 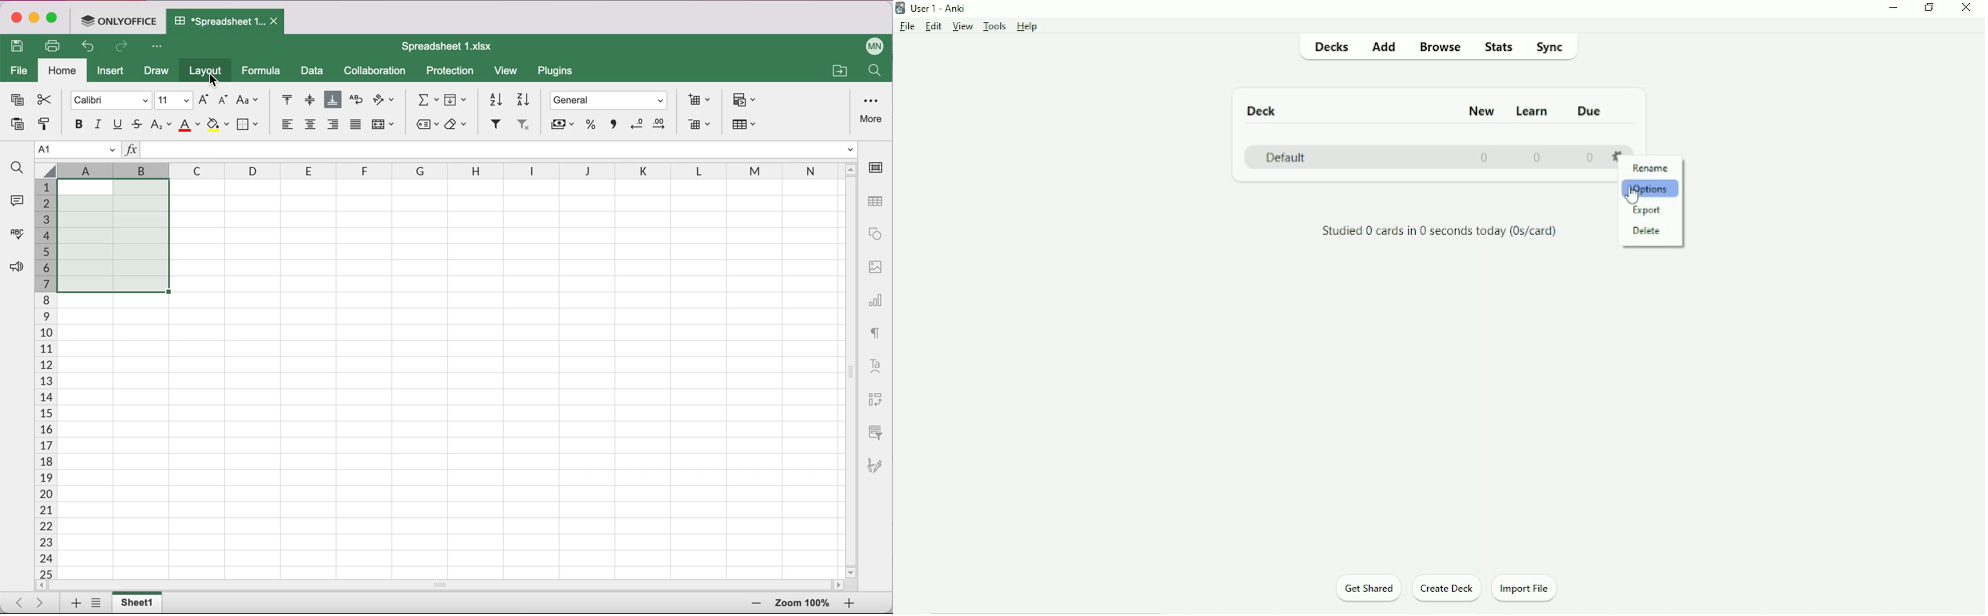 What do you see at coordinates (1619, 153) in the screenshot?
I see `Settings` at bounding box center [1619, 153].